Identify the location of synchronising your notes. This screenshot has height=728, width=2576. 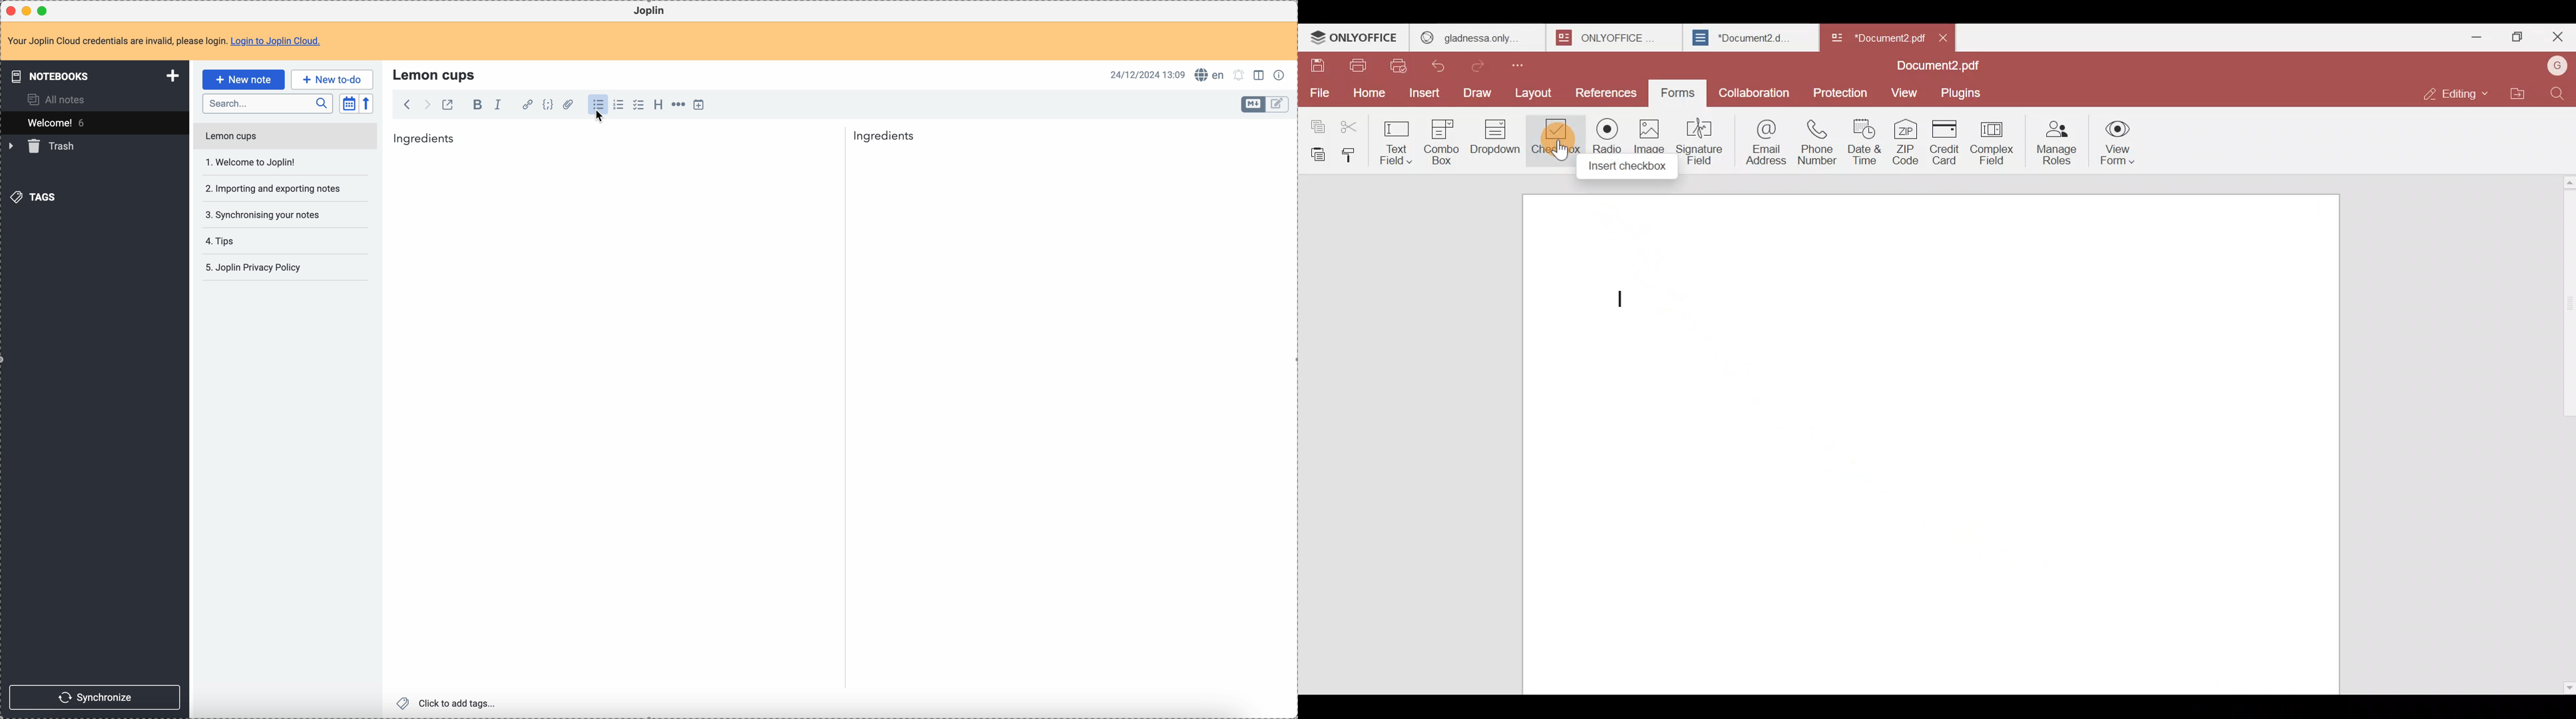
(262, 214).